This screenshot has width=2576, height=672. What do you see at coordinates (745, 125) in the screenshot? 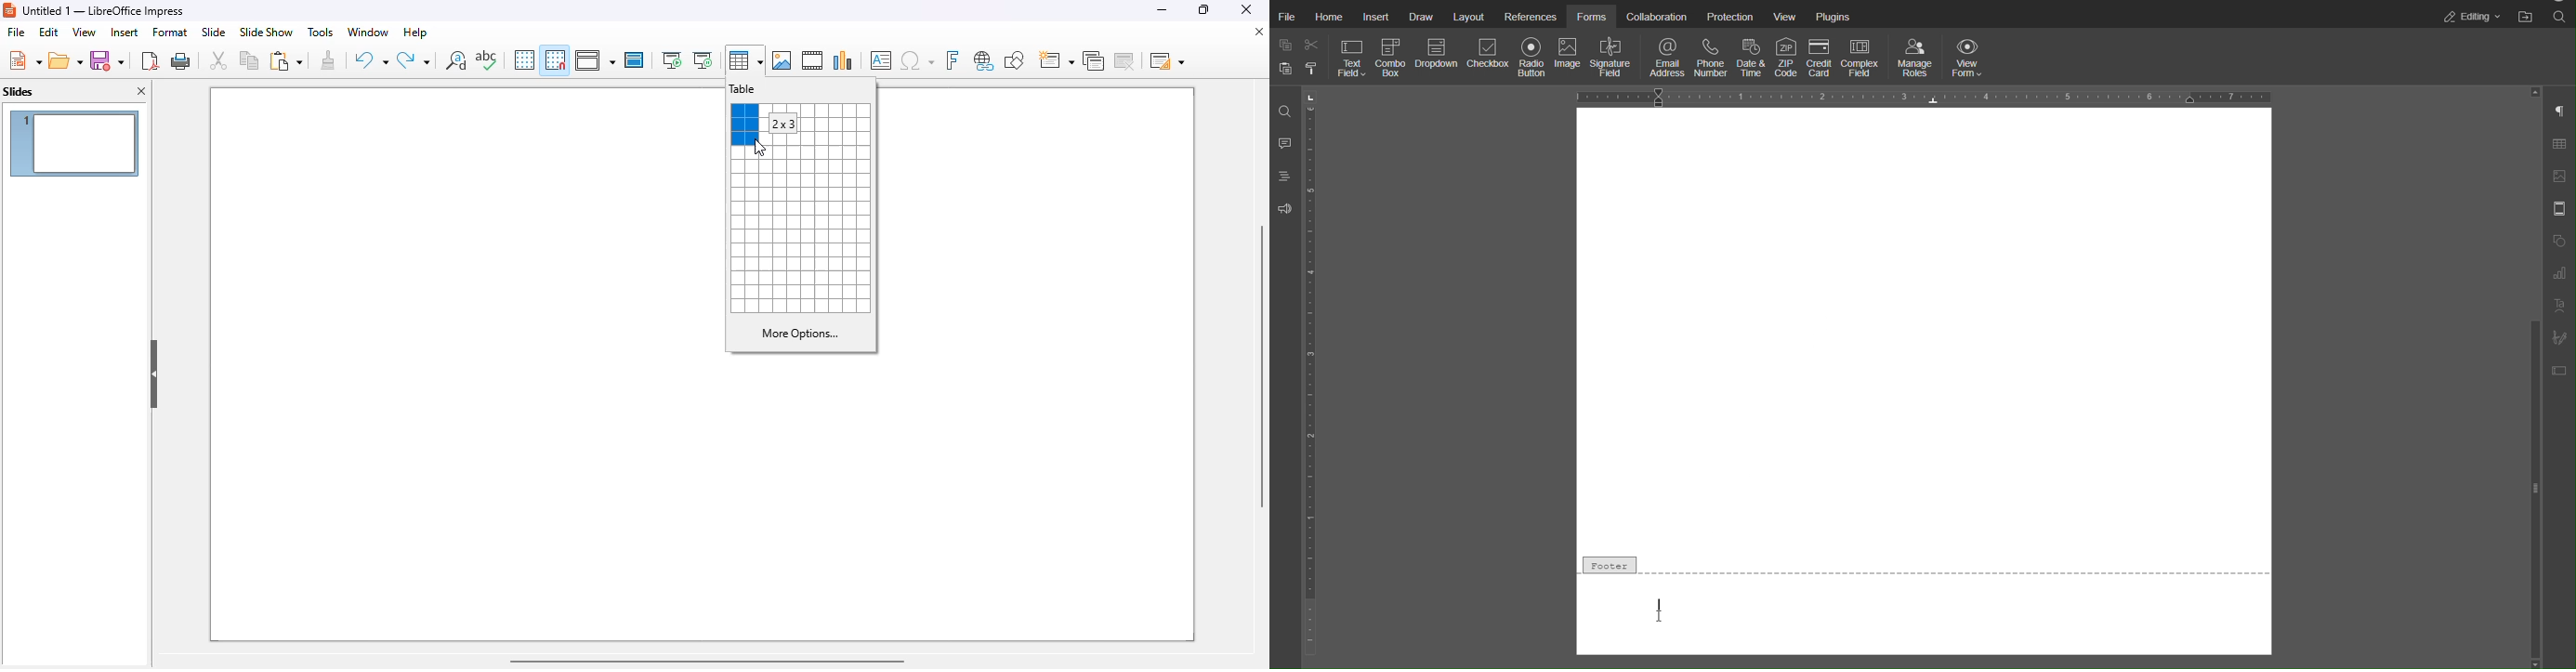
I see `2 columns, 3 rows` at bounding box center [745, 125].